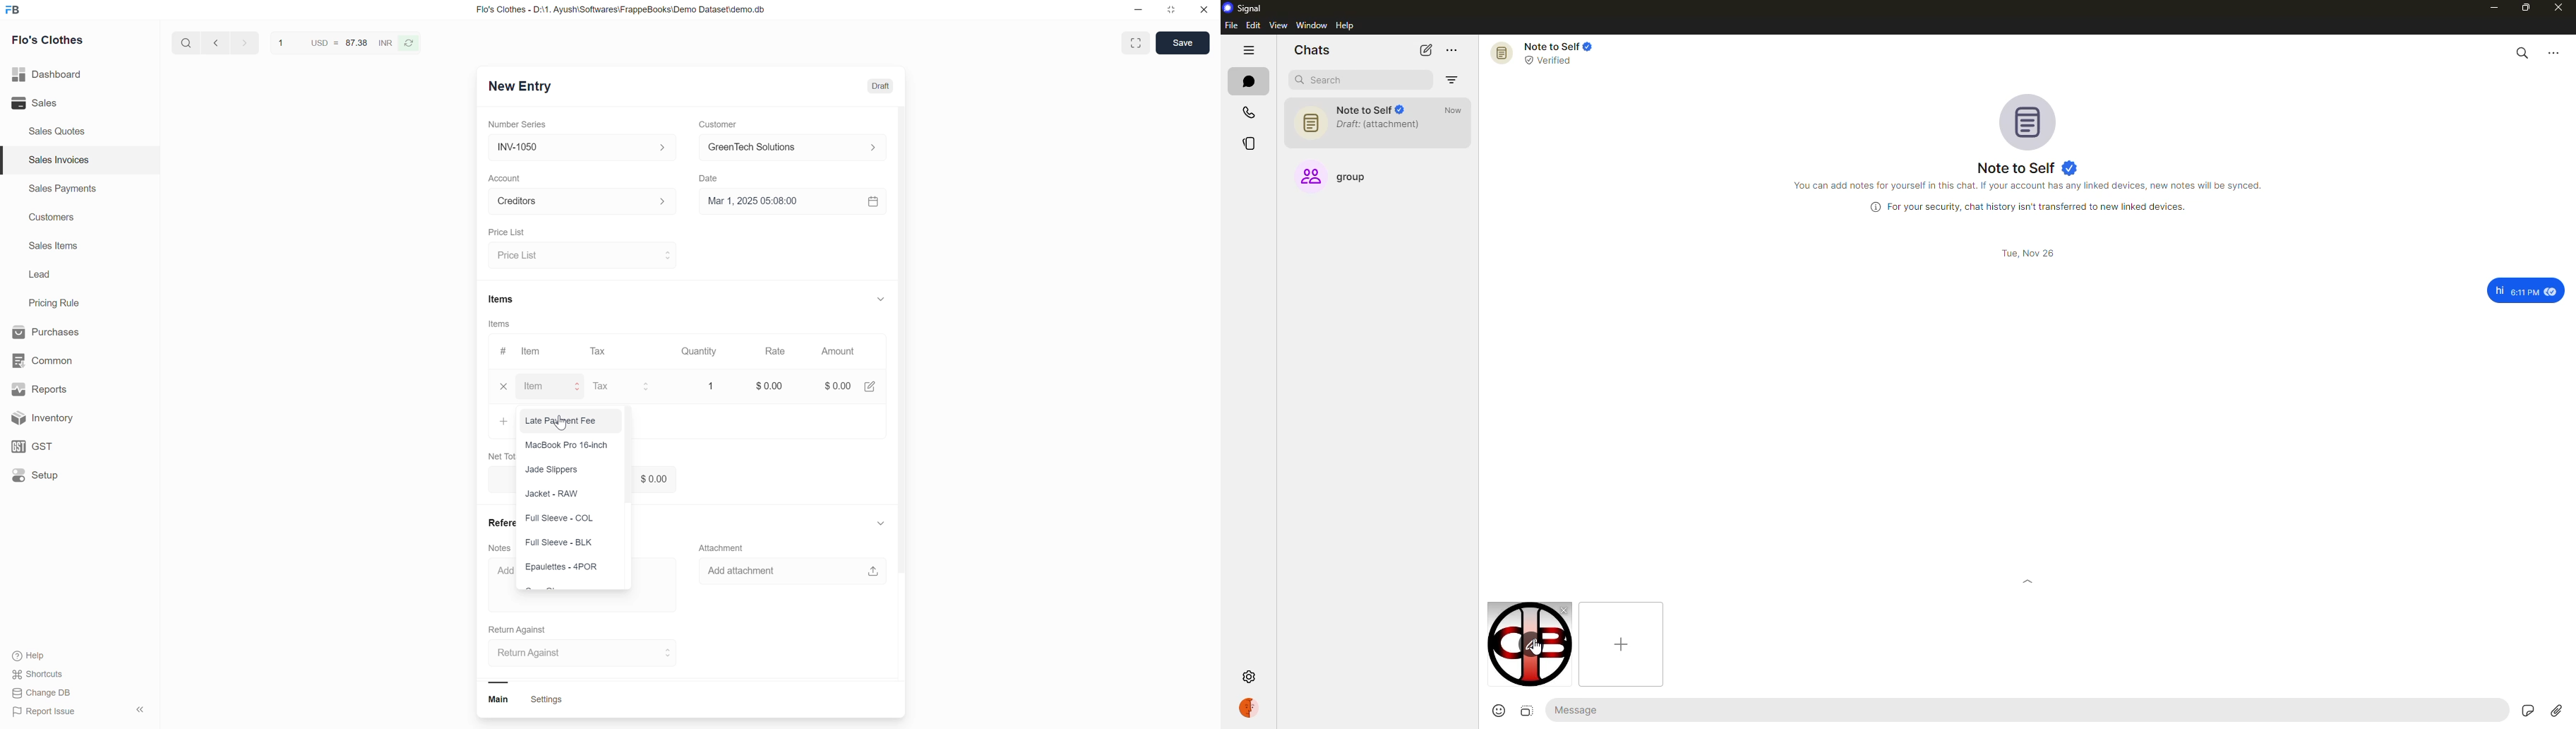 The width and height of the screenshot is (2576, 756). I want to click on rate , so click(766, 385).